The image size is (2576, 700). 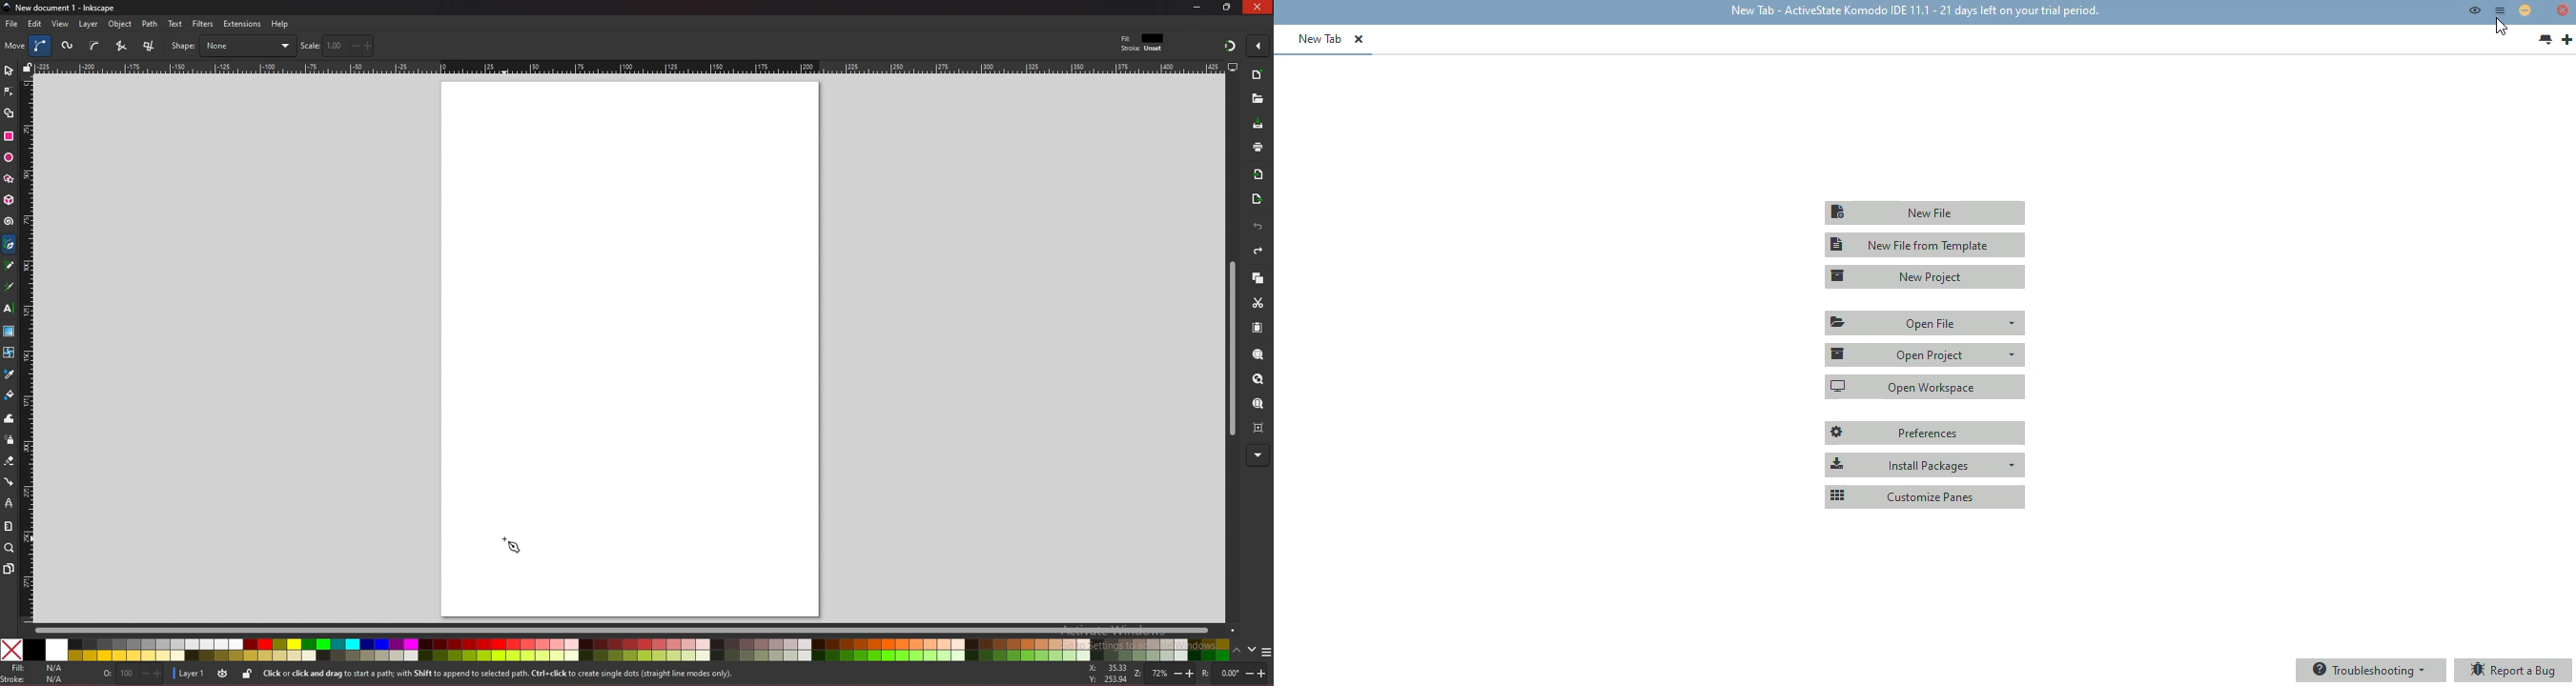 I want to click on redo, so click(x=1259, y=251).